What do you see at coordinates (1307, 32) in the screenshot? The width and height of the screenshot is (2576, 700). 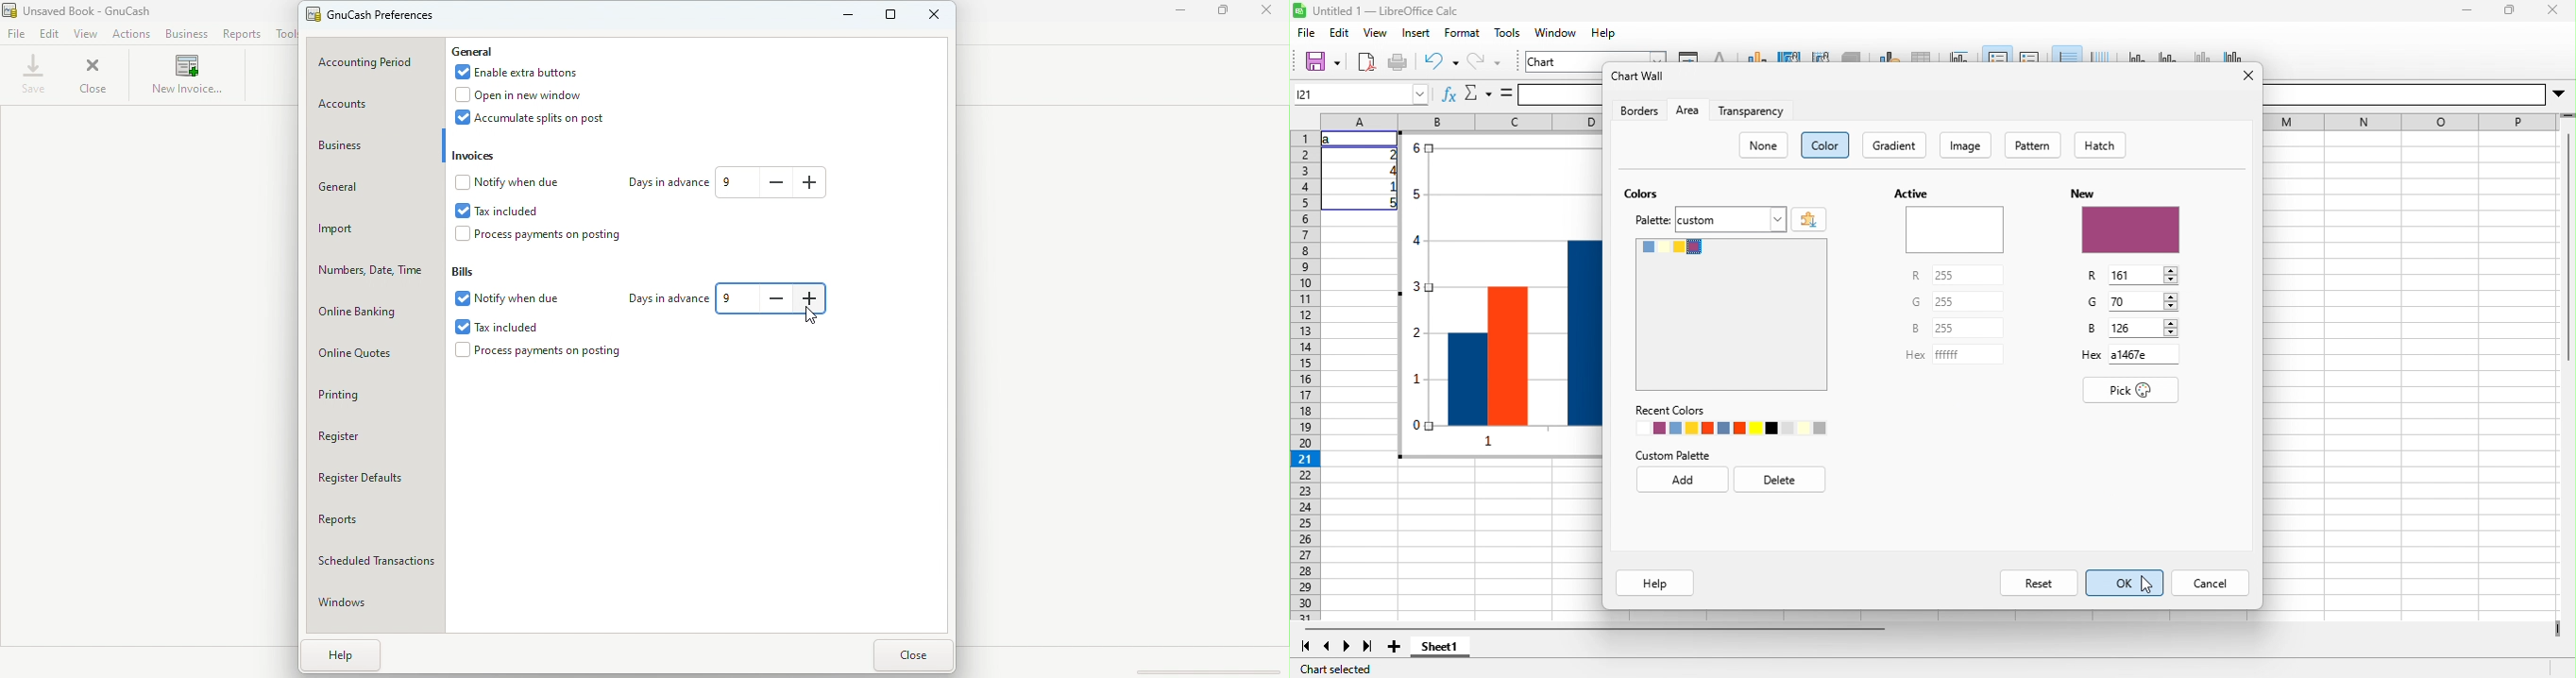 I see `file` at bounding box center [1307, 32].